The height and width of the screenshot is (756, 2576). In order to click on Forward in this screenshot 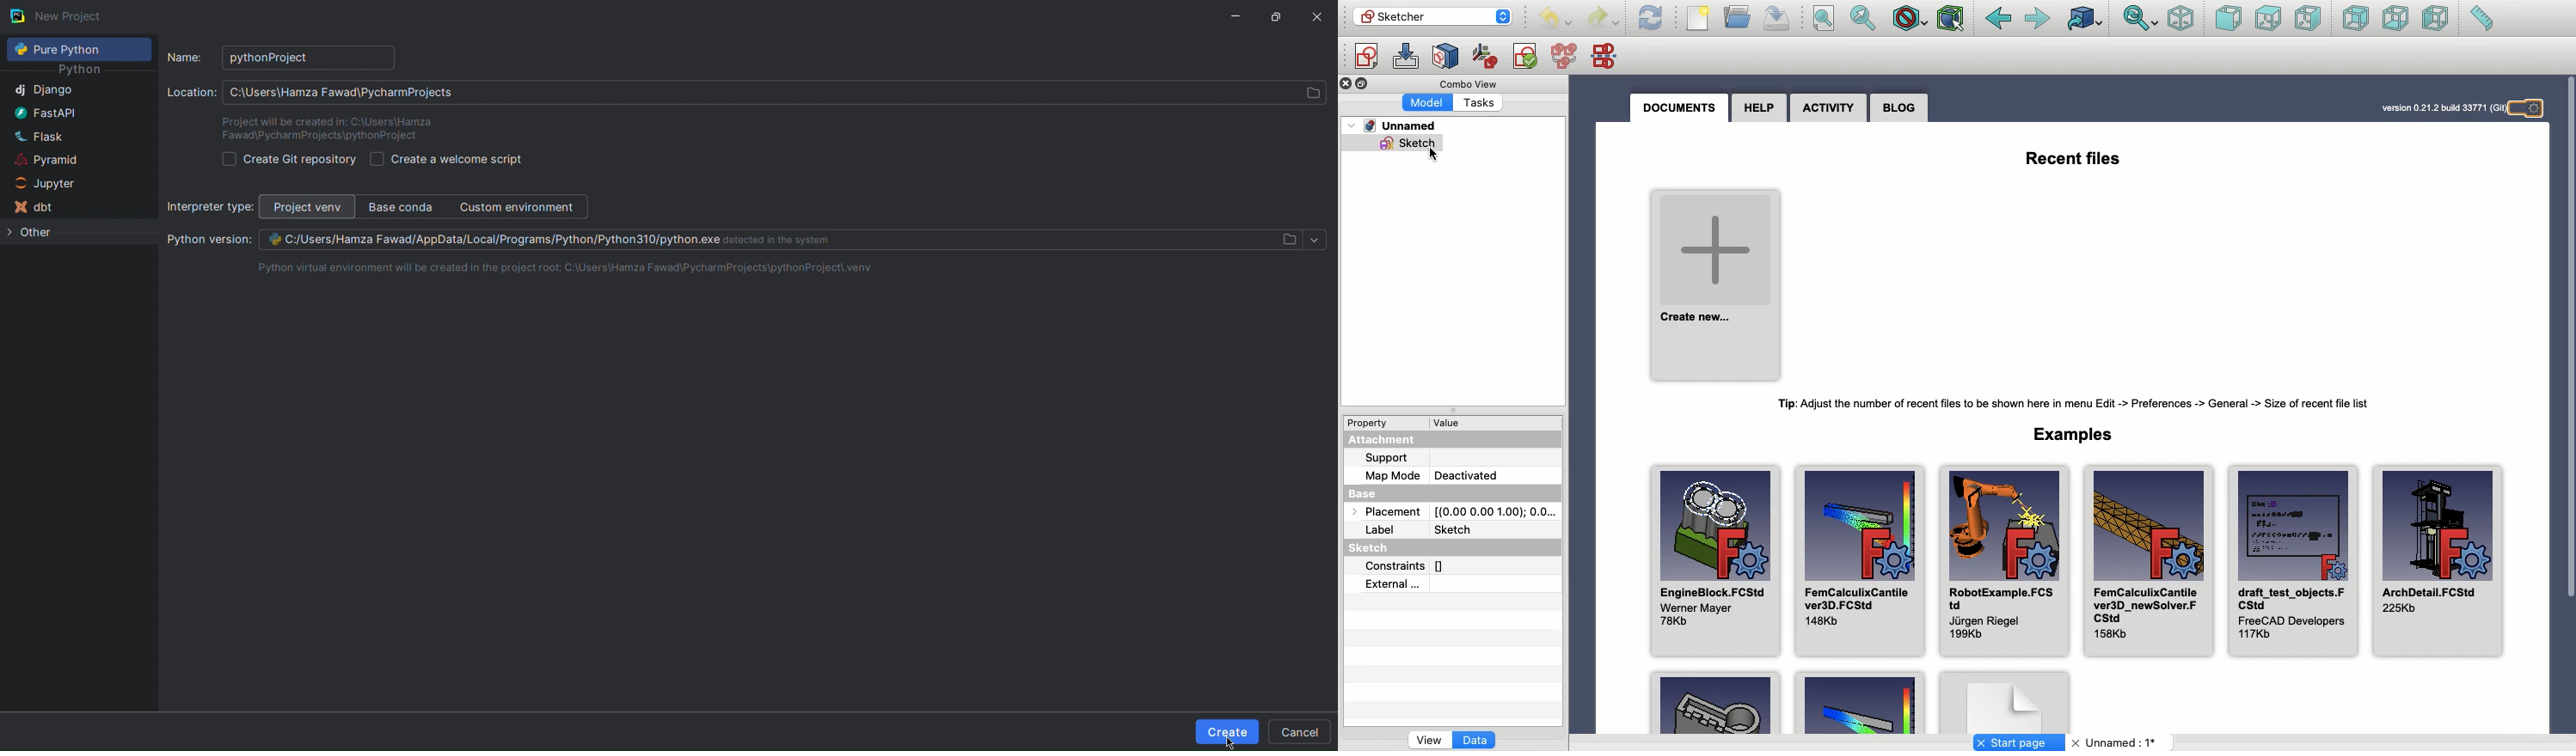, I will do `click(2039, 20)`.